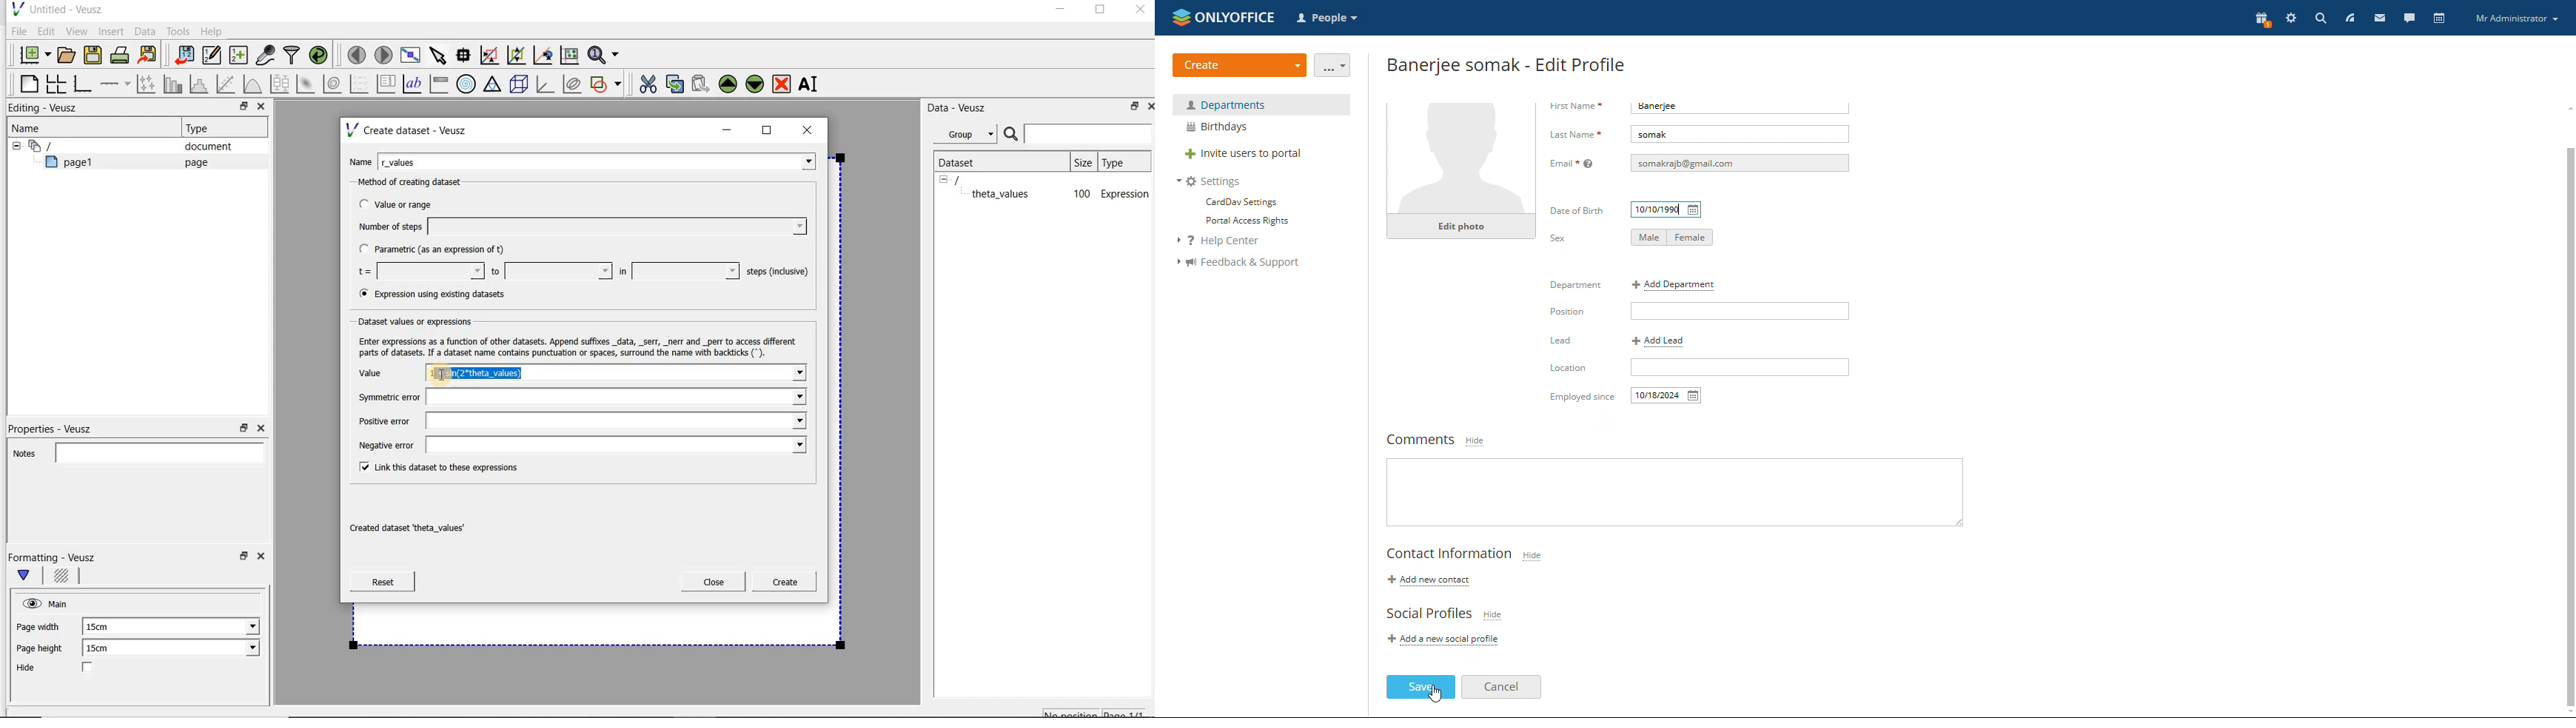 This screenshot has width=2576, height=728. Describe the element at coordinates (358, 53) in the screenshot. I see `move to the previous page` at that location.